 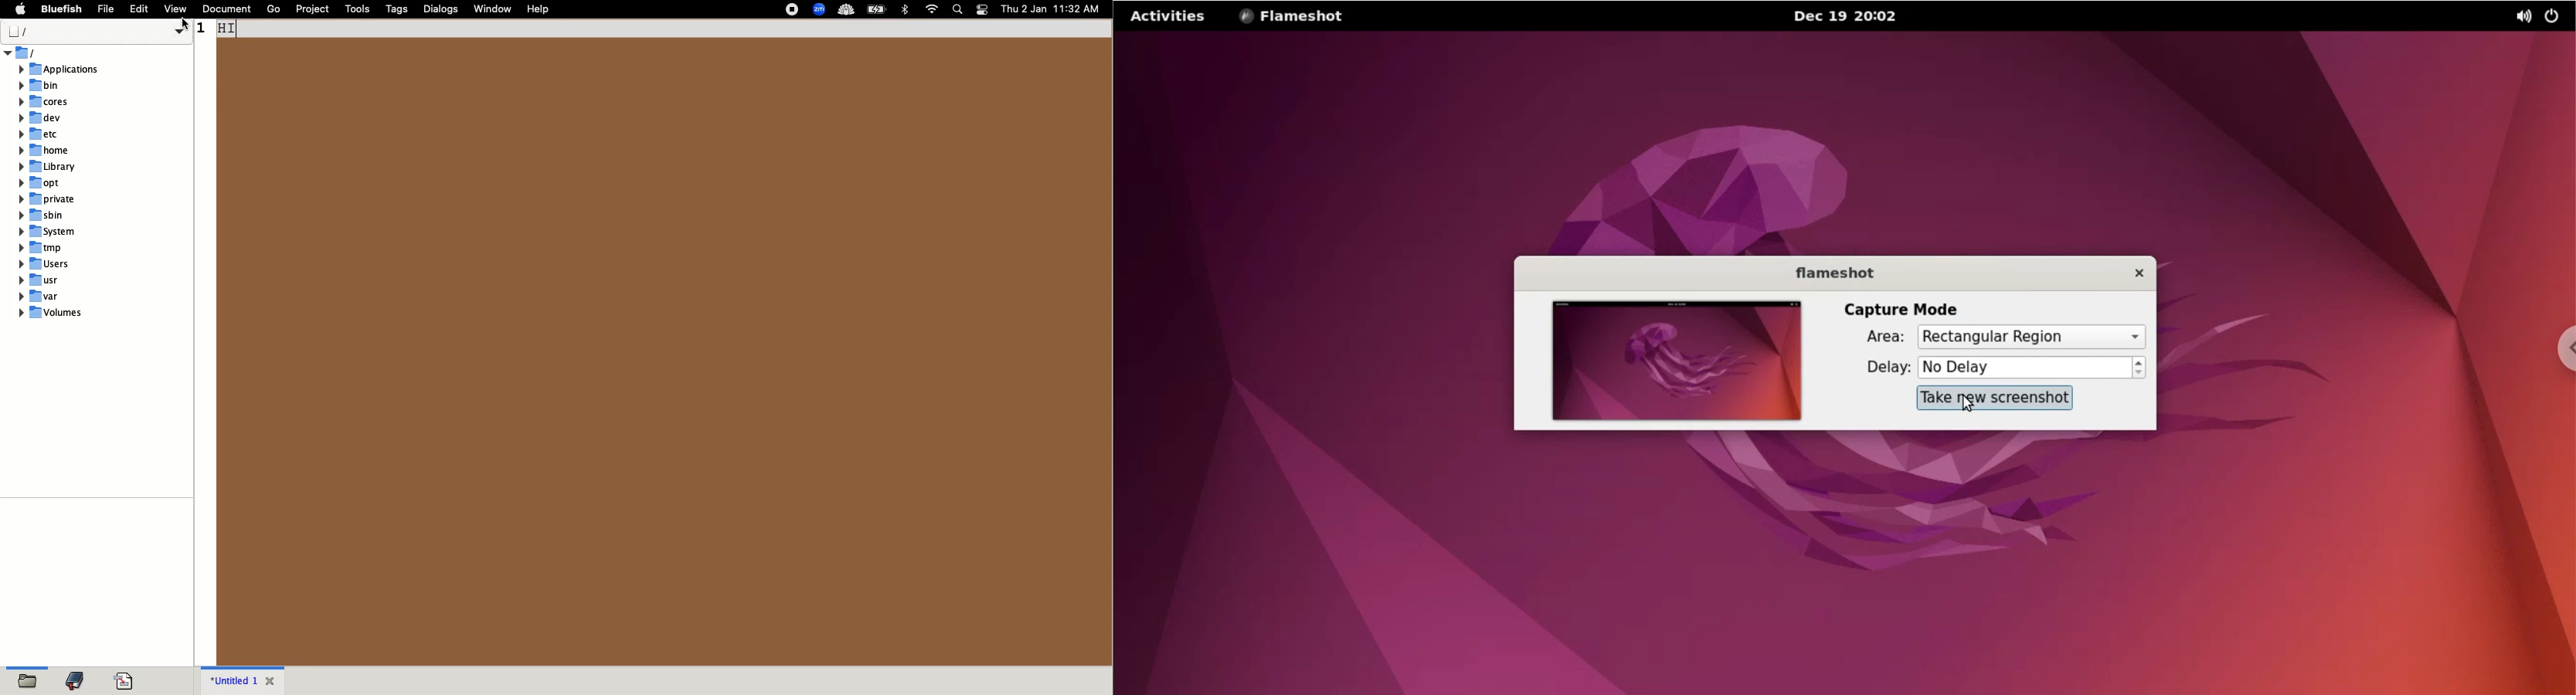 I want to click on sbin, so click(x=45, y=215).